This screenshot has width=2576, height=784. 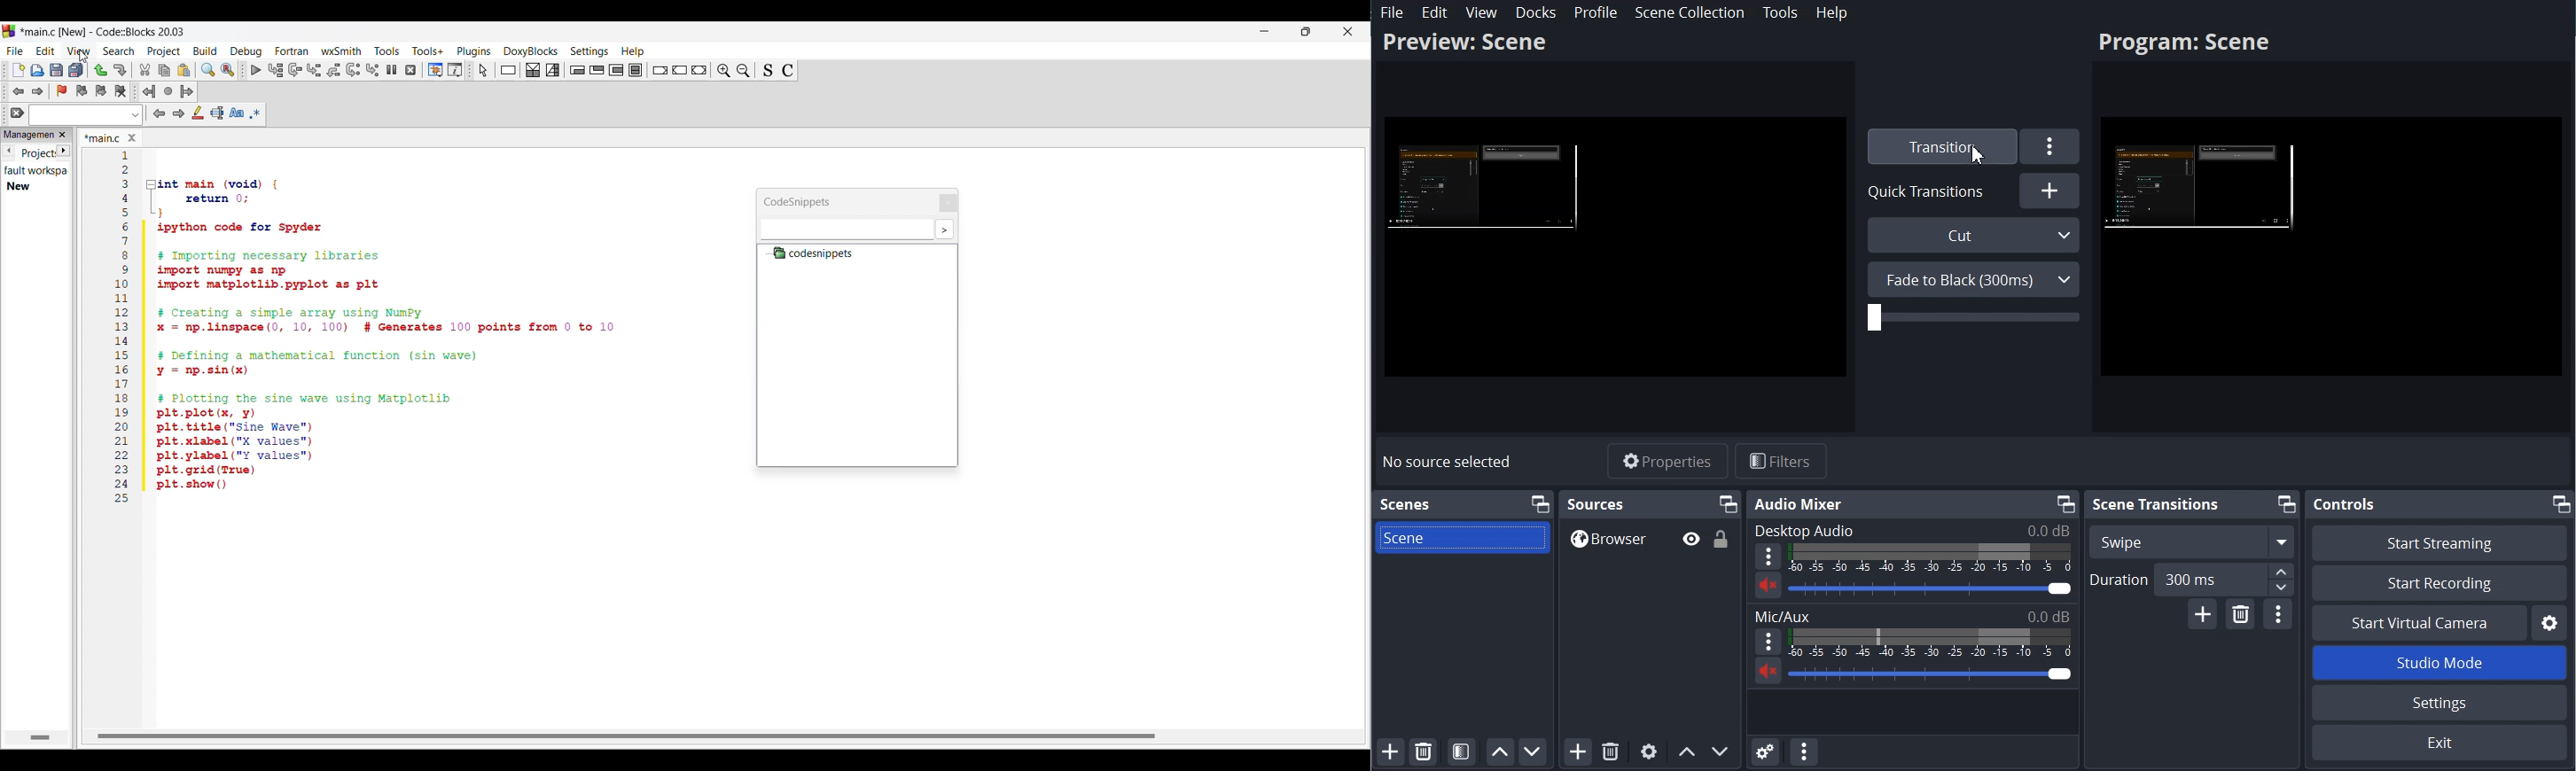 What do you see at coordinates (106, 140) in the screenshot?
I see `Current tab` at bounding box center [106, 140].